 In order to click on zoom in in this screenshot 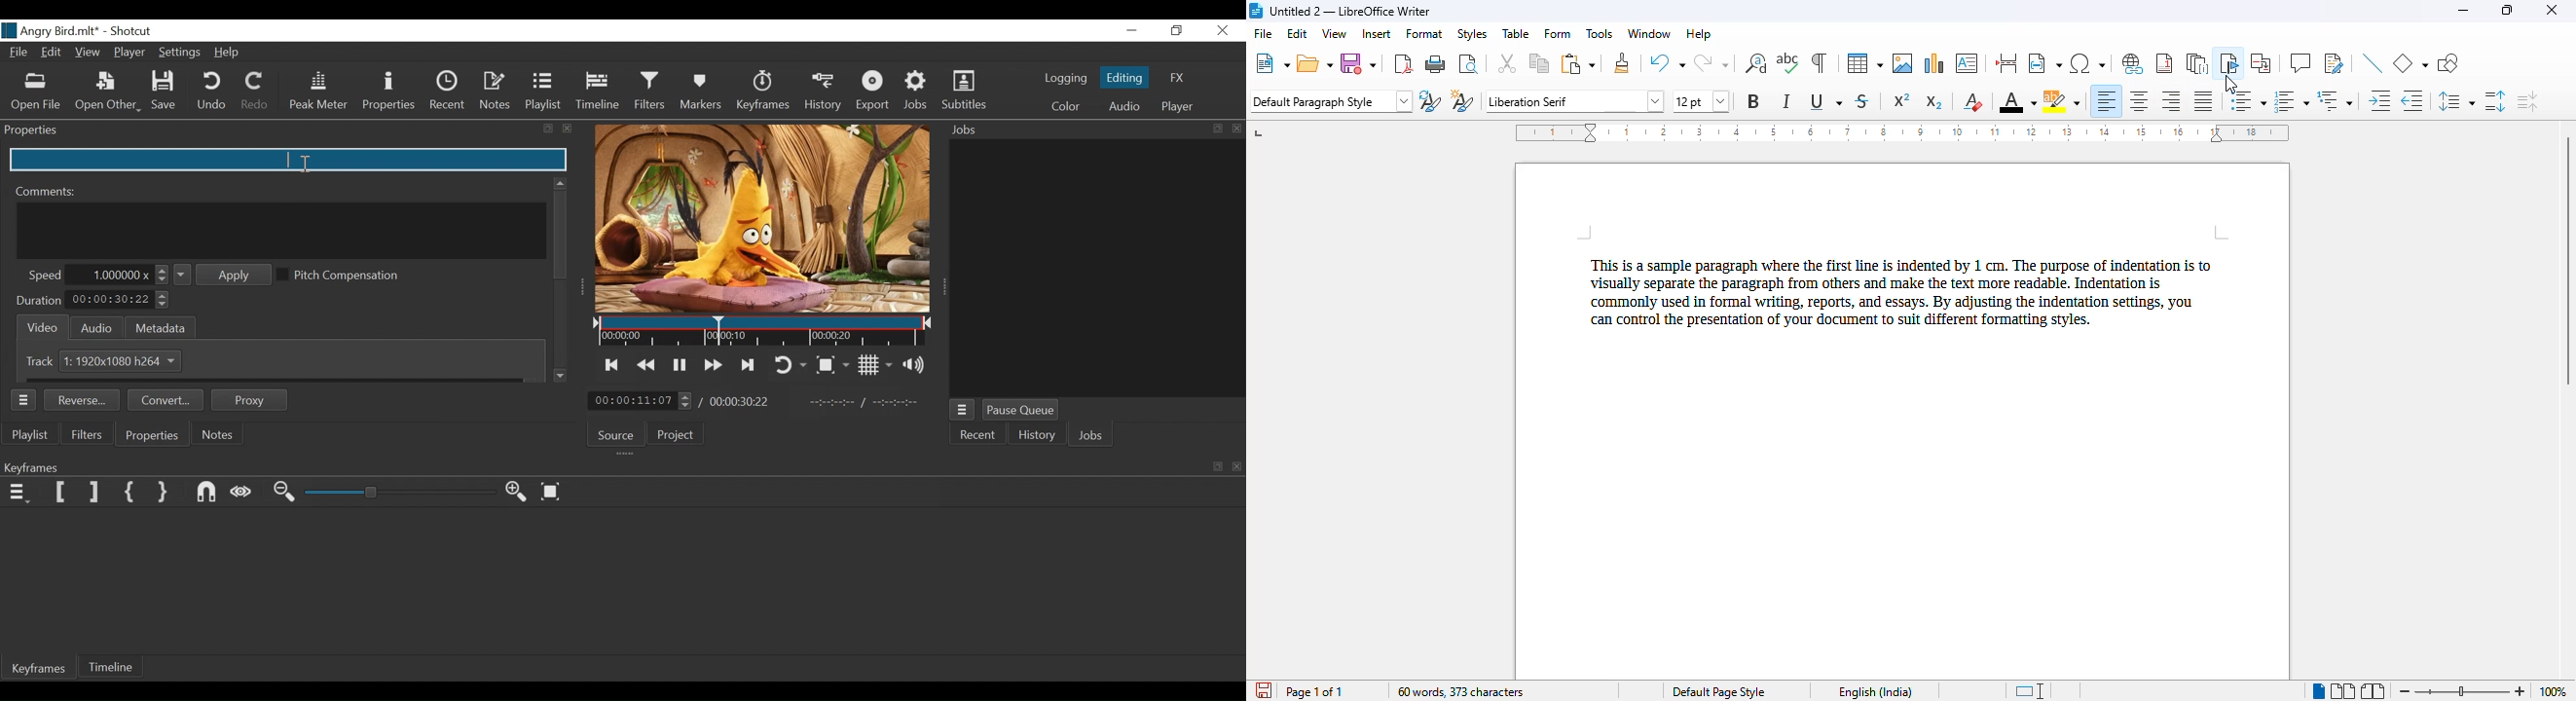, I will do `click(2521, 692)`.